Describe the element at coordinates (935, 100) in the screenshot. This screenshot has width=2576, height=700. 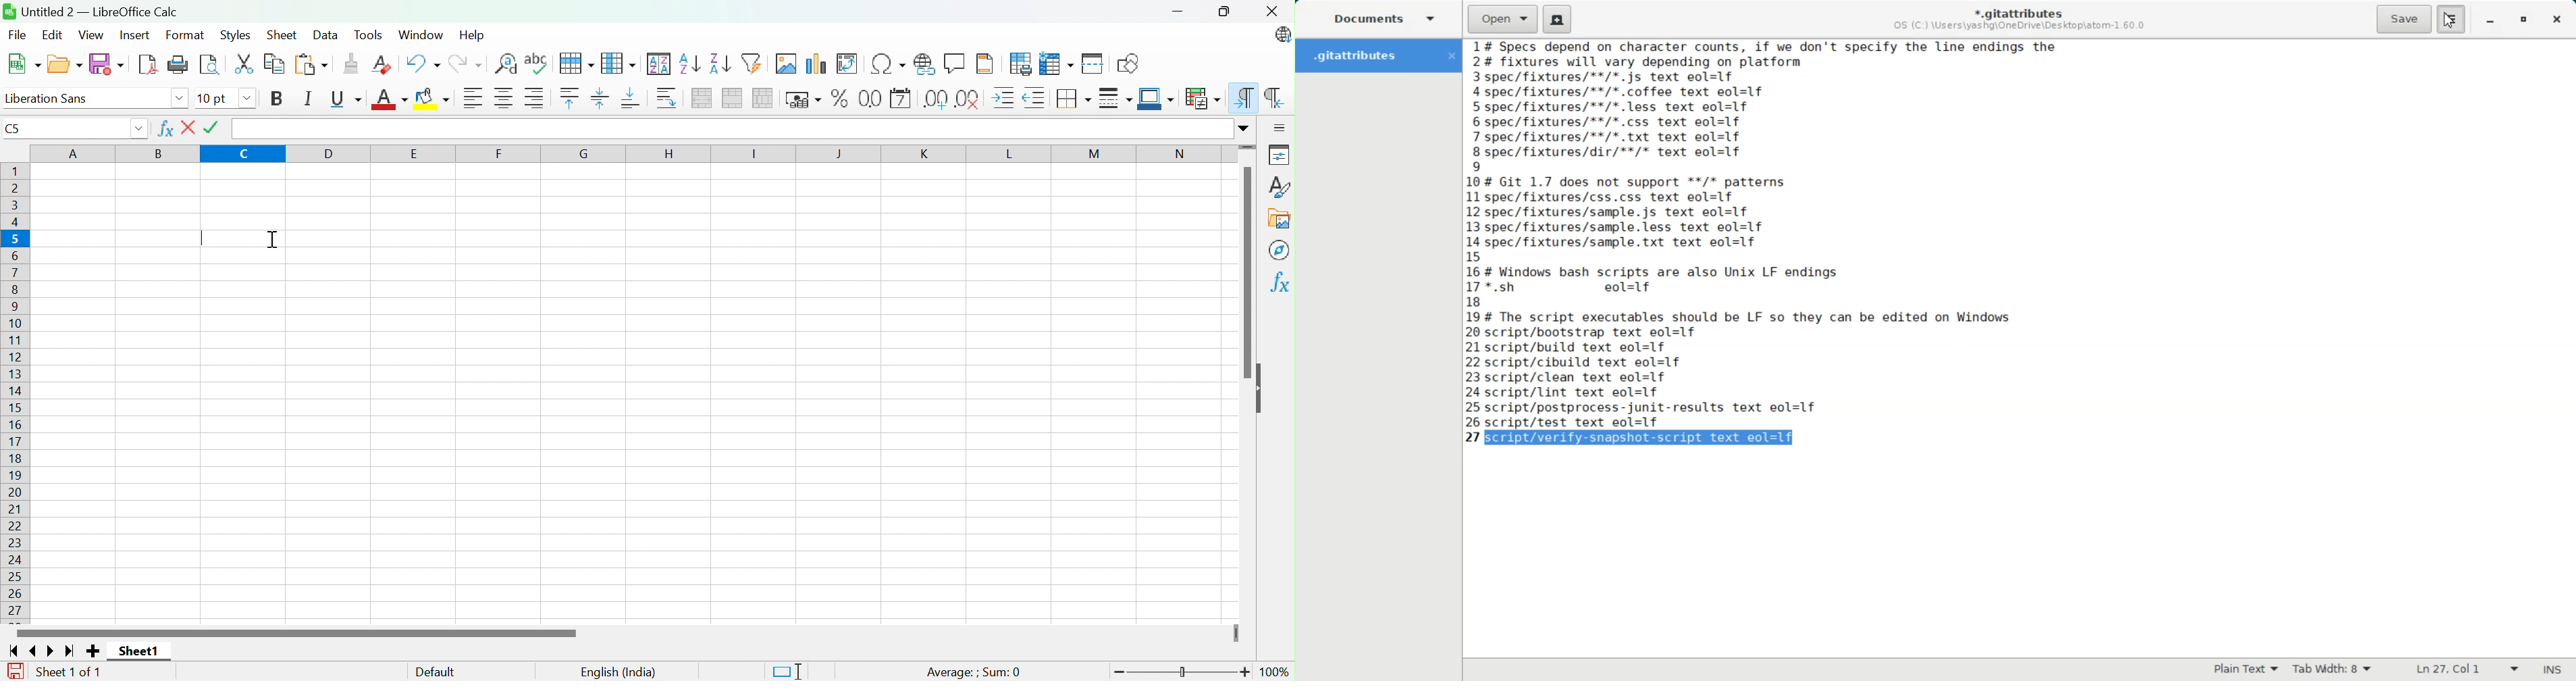
I see `Add decimal place` at that location.